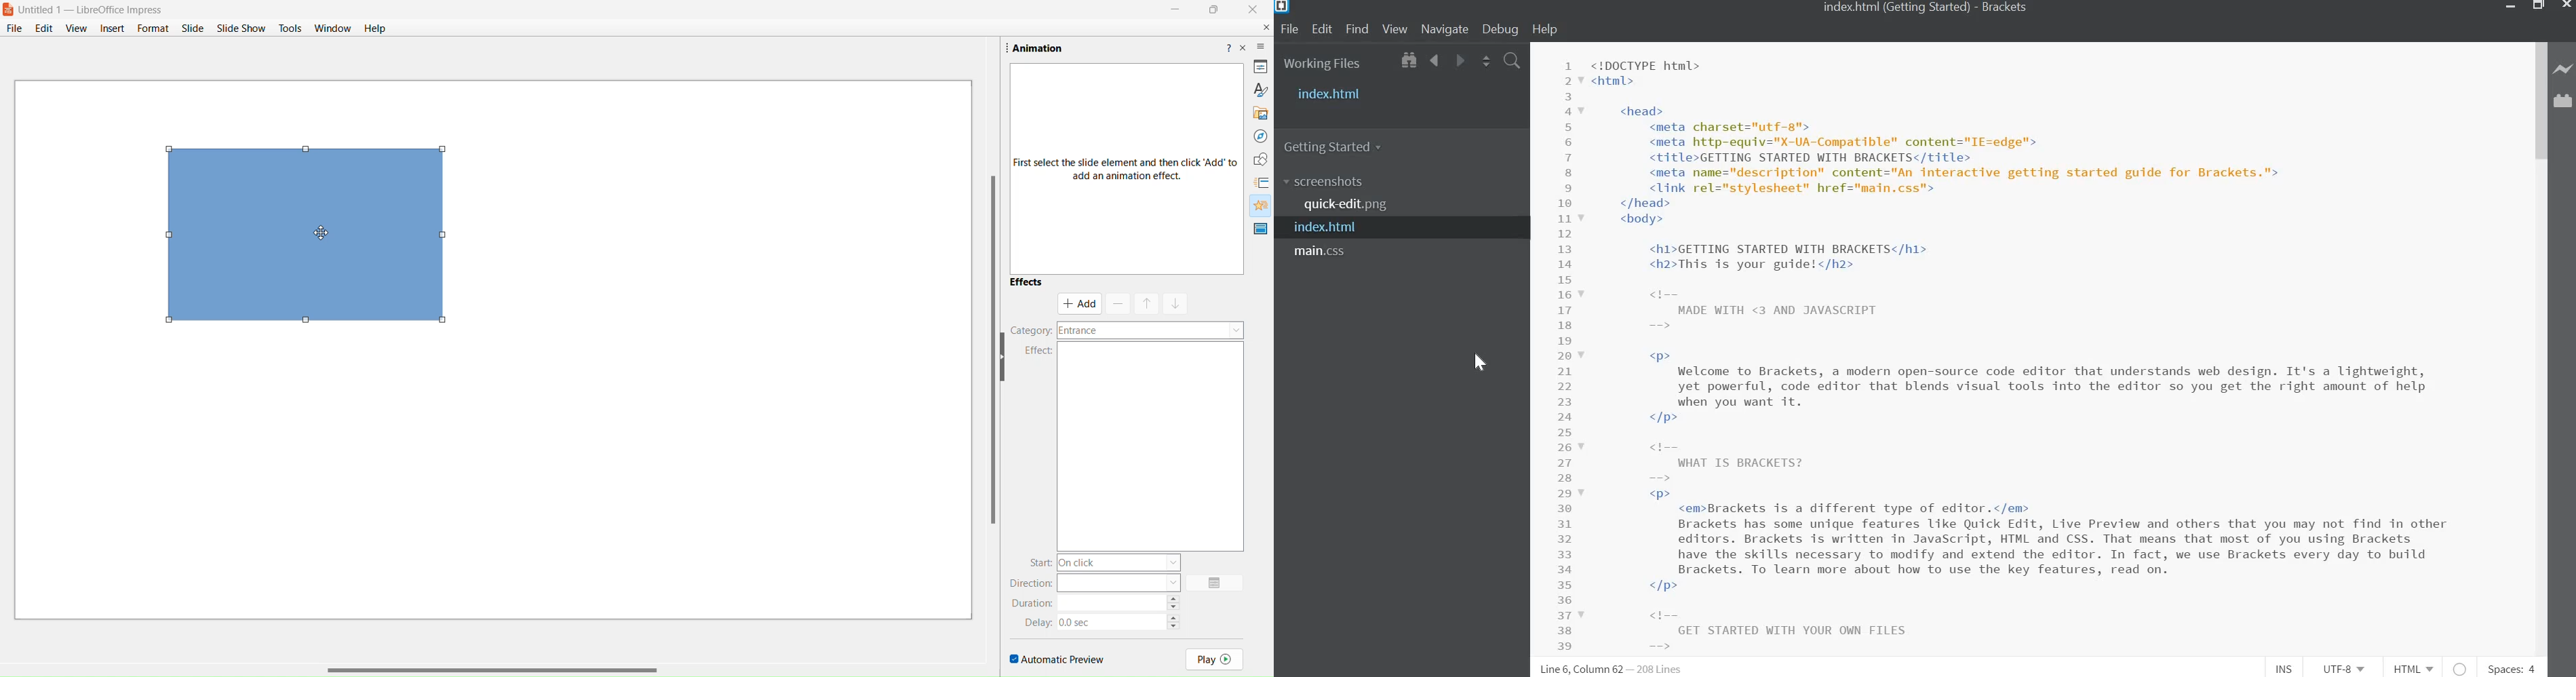  Describe the element at coordinates (1041, 561) in the screenshot. I see `start` at that location.